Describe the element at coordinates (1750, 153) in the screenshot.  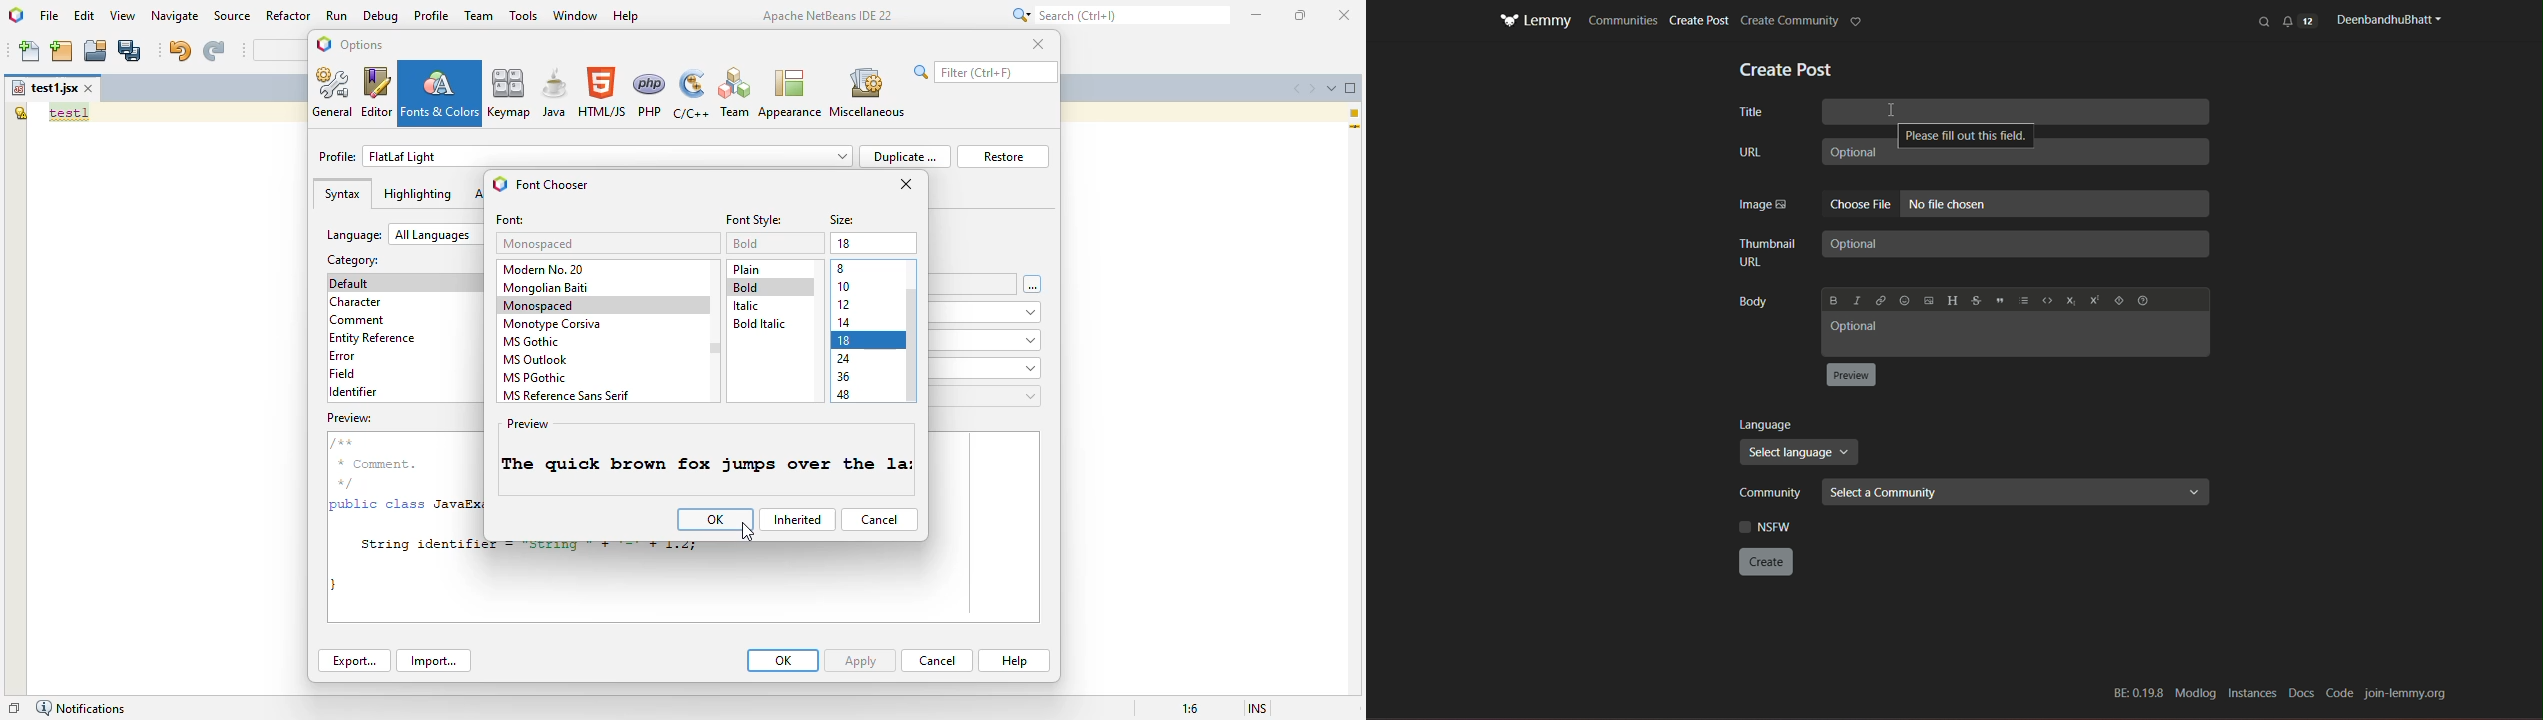
I see `URL` at that location.